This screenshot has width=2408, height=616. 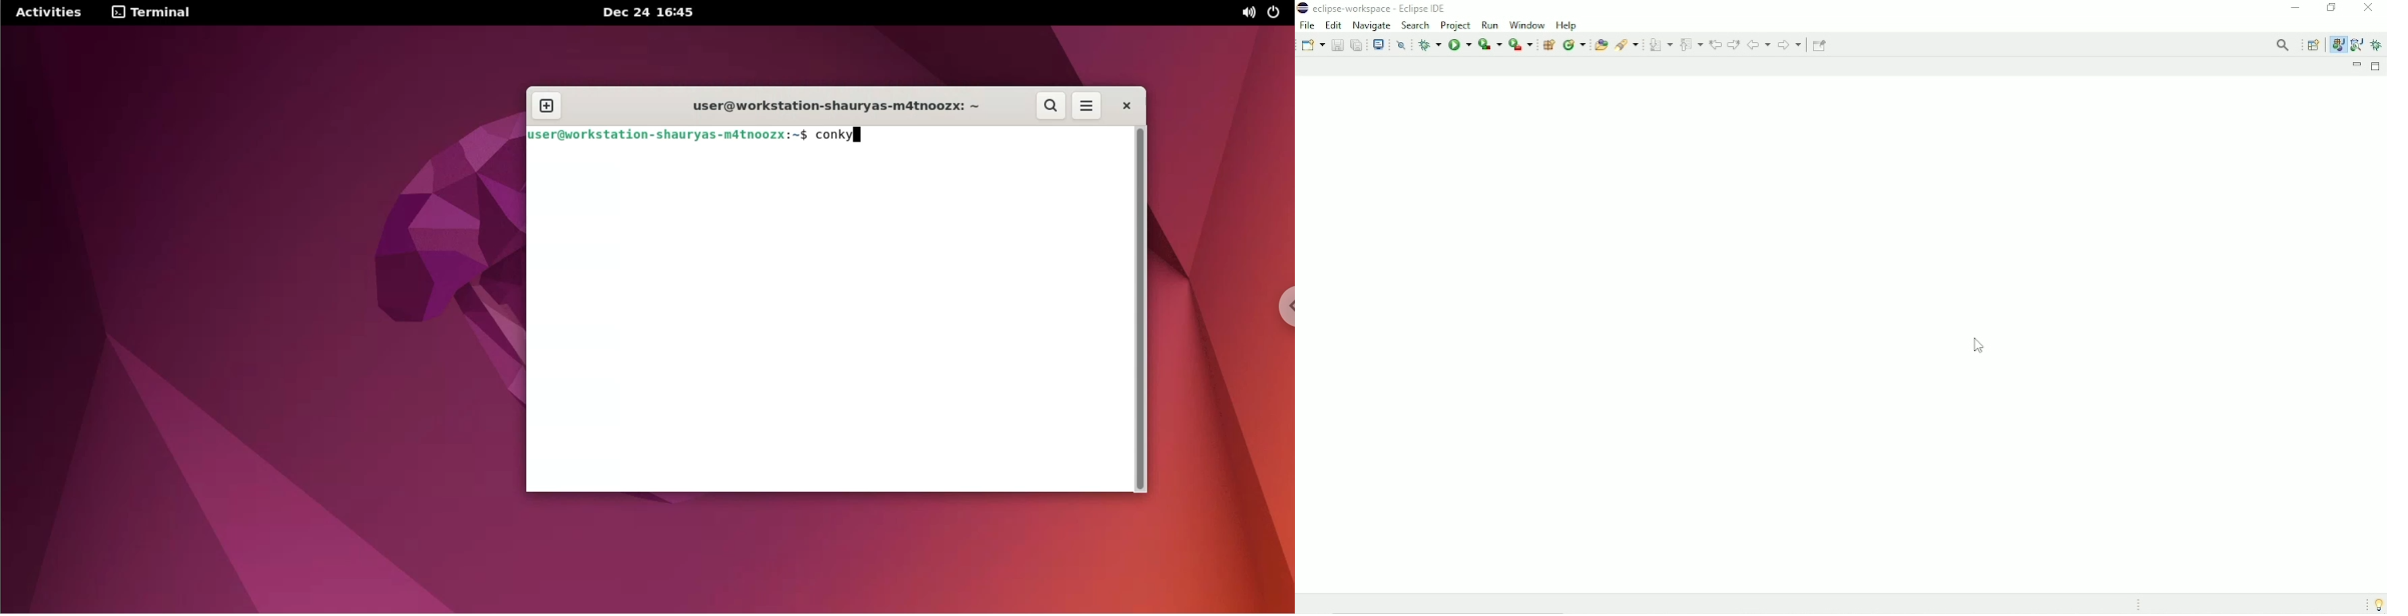 What do you see at coordinates (1334, 25) in the screenshot?
I see `Edit` at bounding box center [1334, 25].